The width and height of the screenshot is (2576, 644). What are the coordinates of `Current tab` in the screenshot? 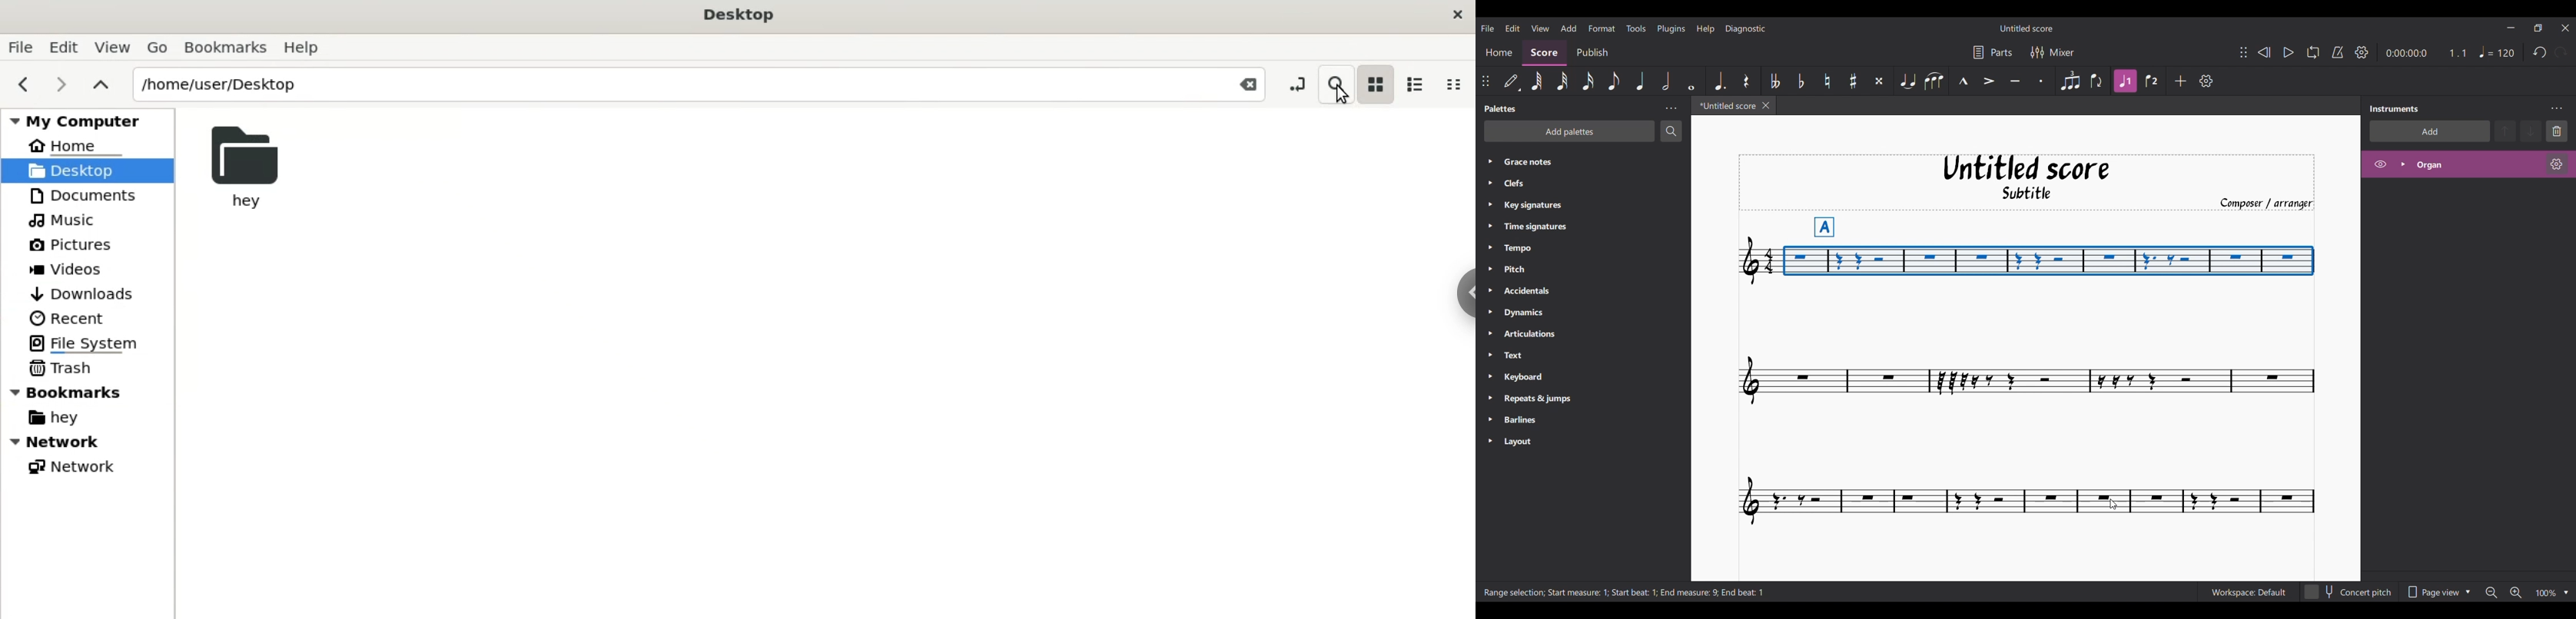 It's located at (1724, 105).